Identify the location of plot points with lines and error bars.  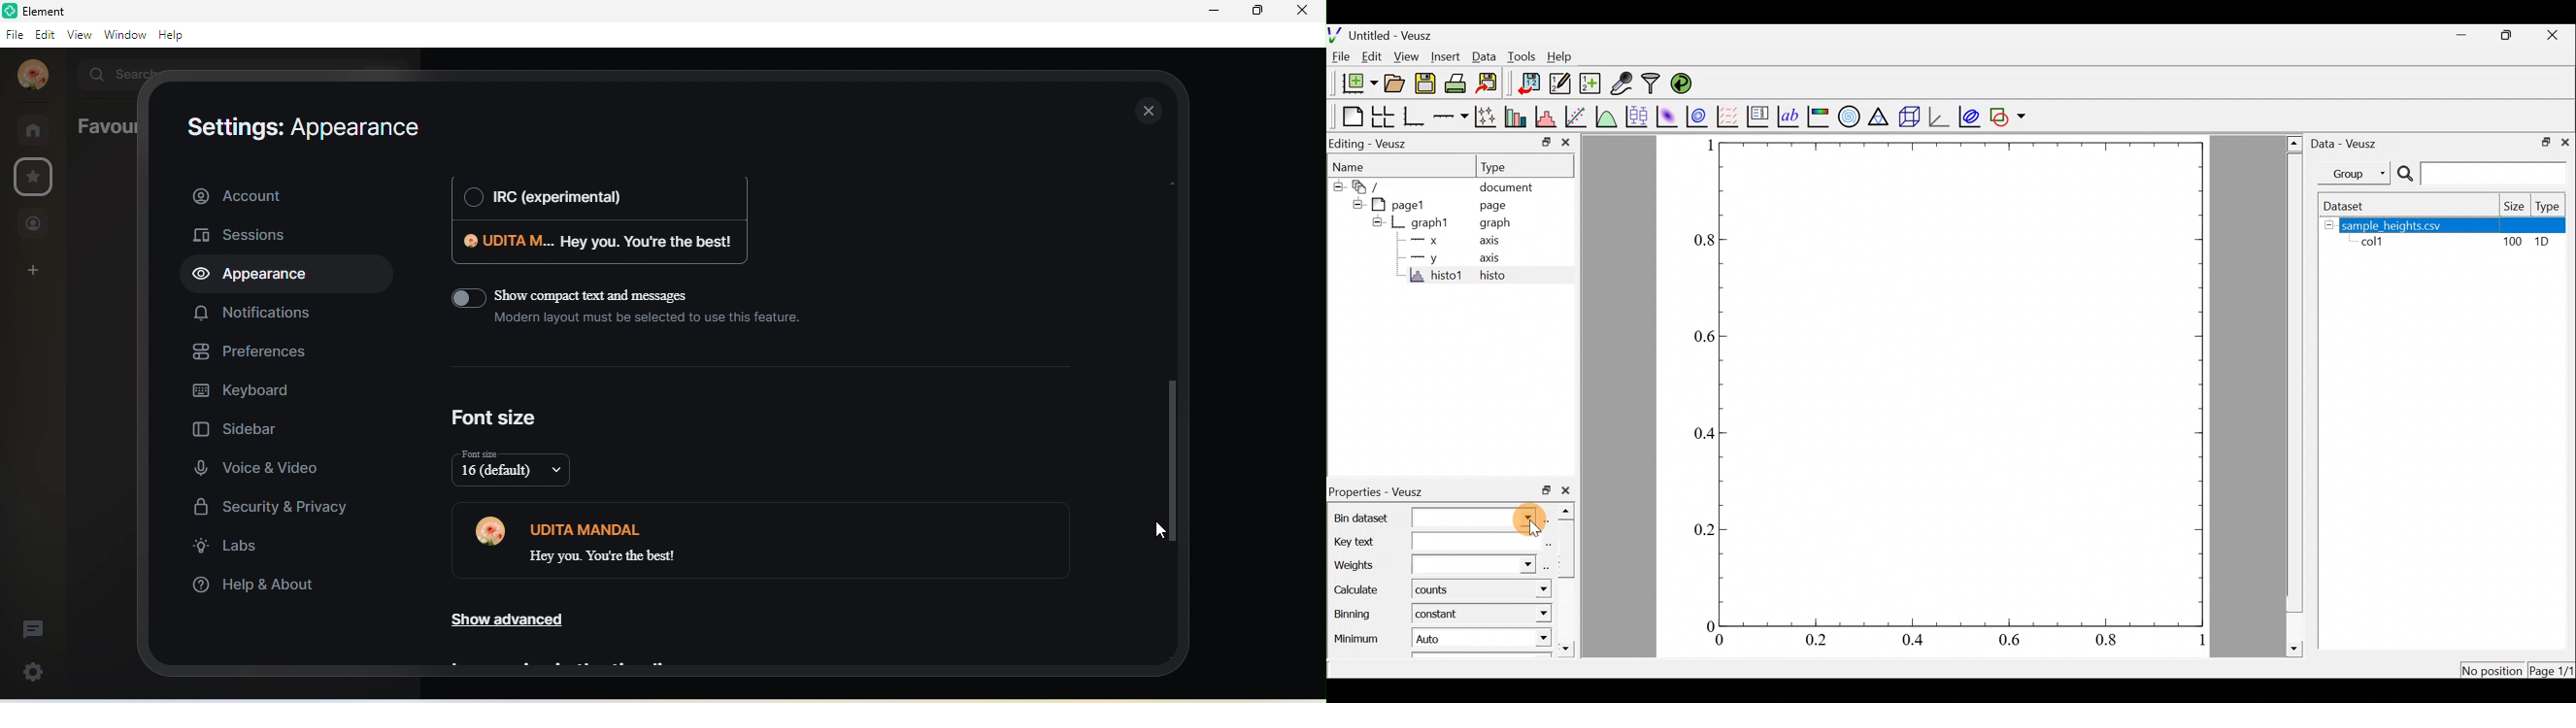
(1485, 116).